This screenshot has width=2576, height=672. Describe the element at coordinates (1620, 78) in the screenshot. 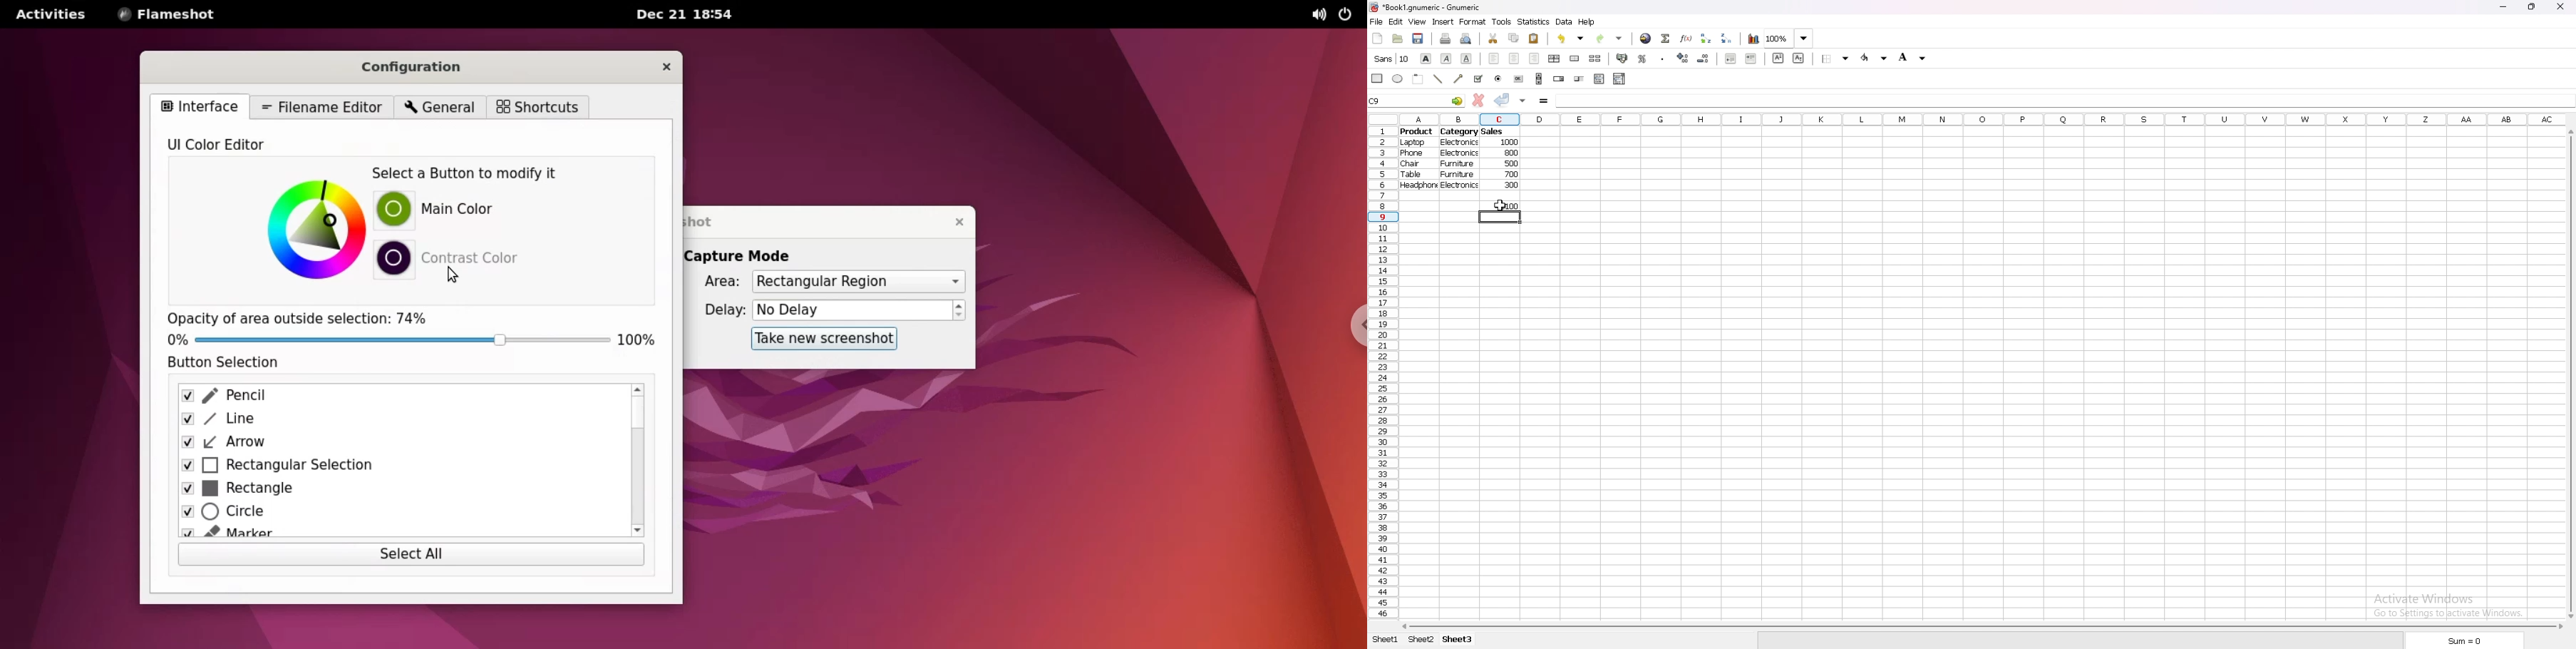

I see `combo box` at that location.